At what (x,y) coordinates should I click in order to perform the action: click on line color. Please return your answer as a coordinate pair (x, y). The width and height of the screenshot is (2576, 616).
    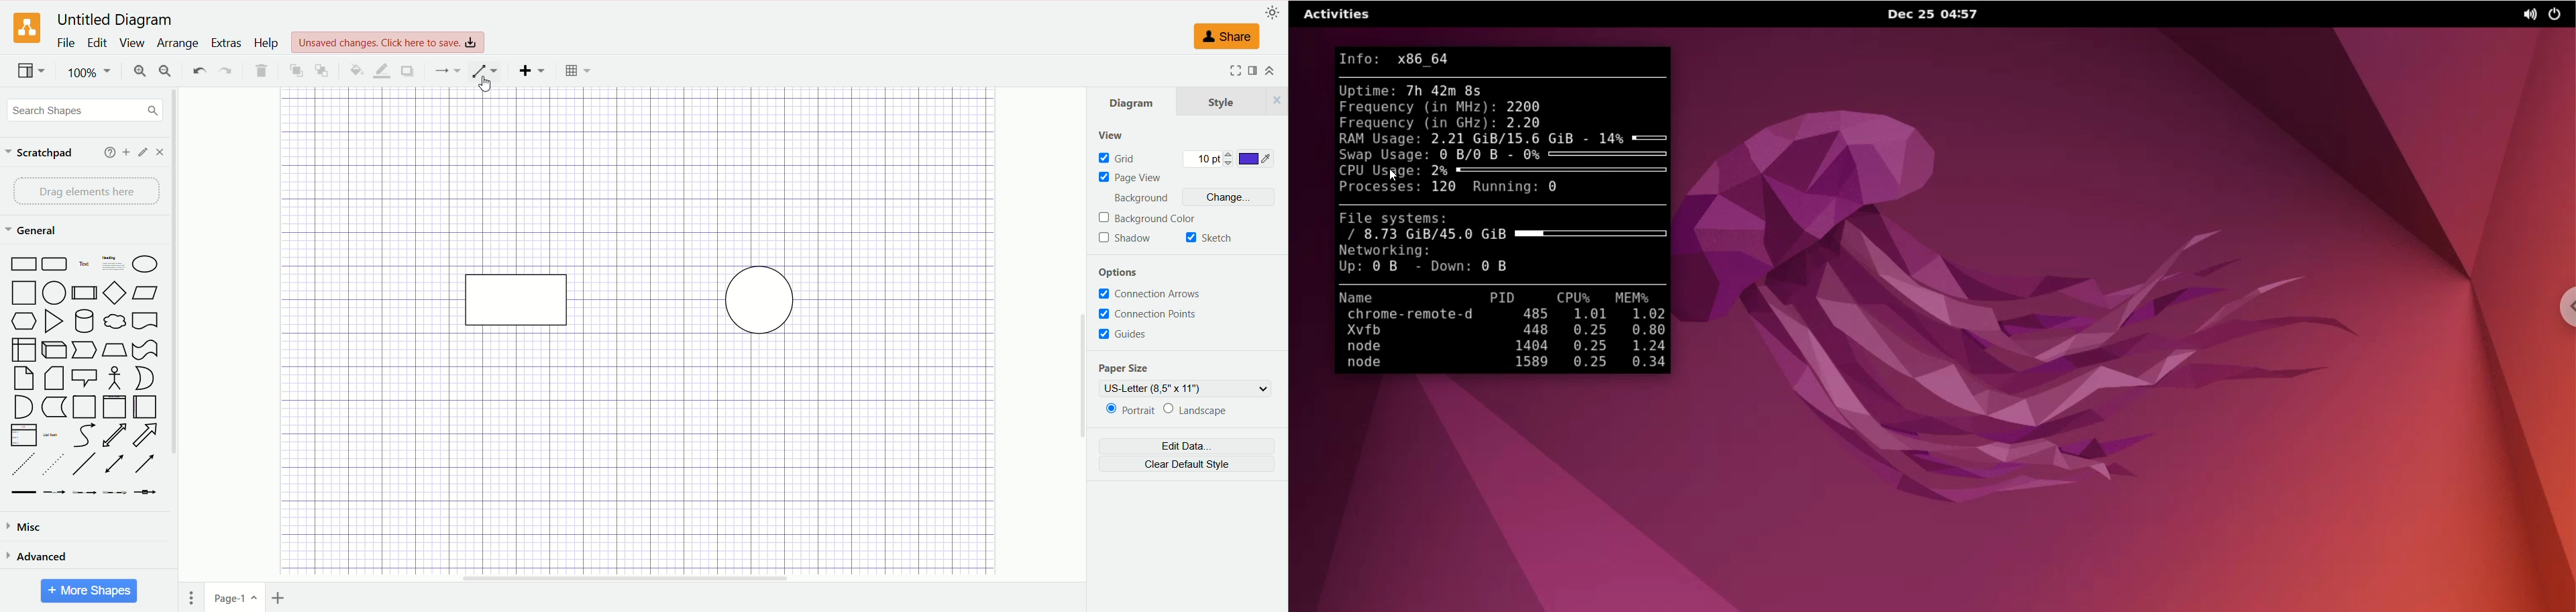
    Looking at the image, I should click on (383, 71).